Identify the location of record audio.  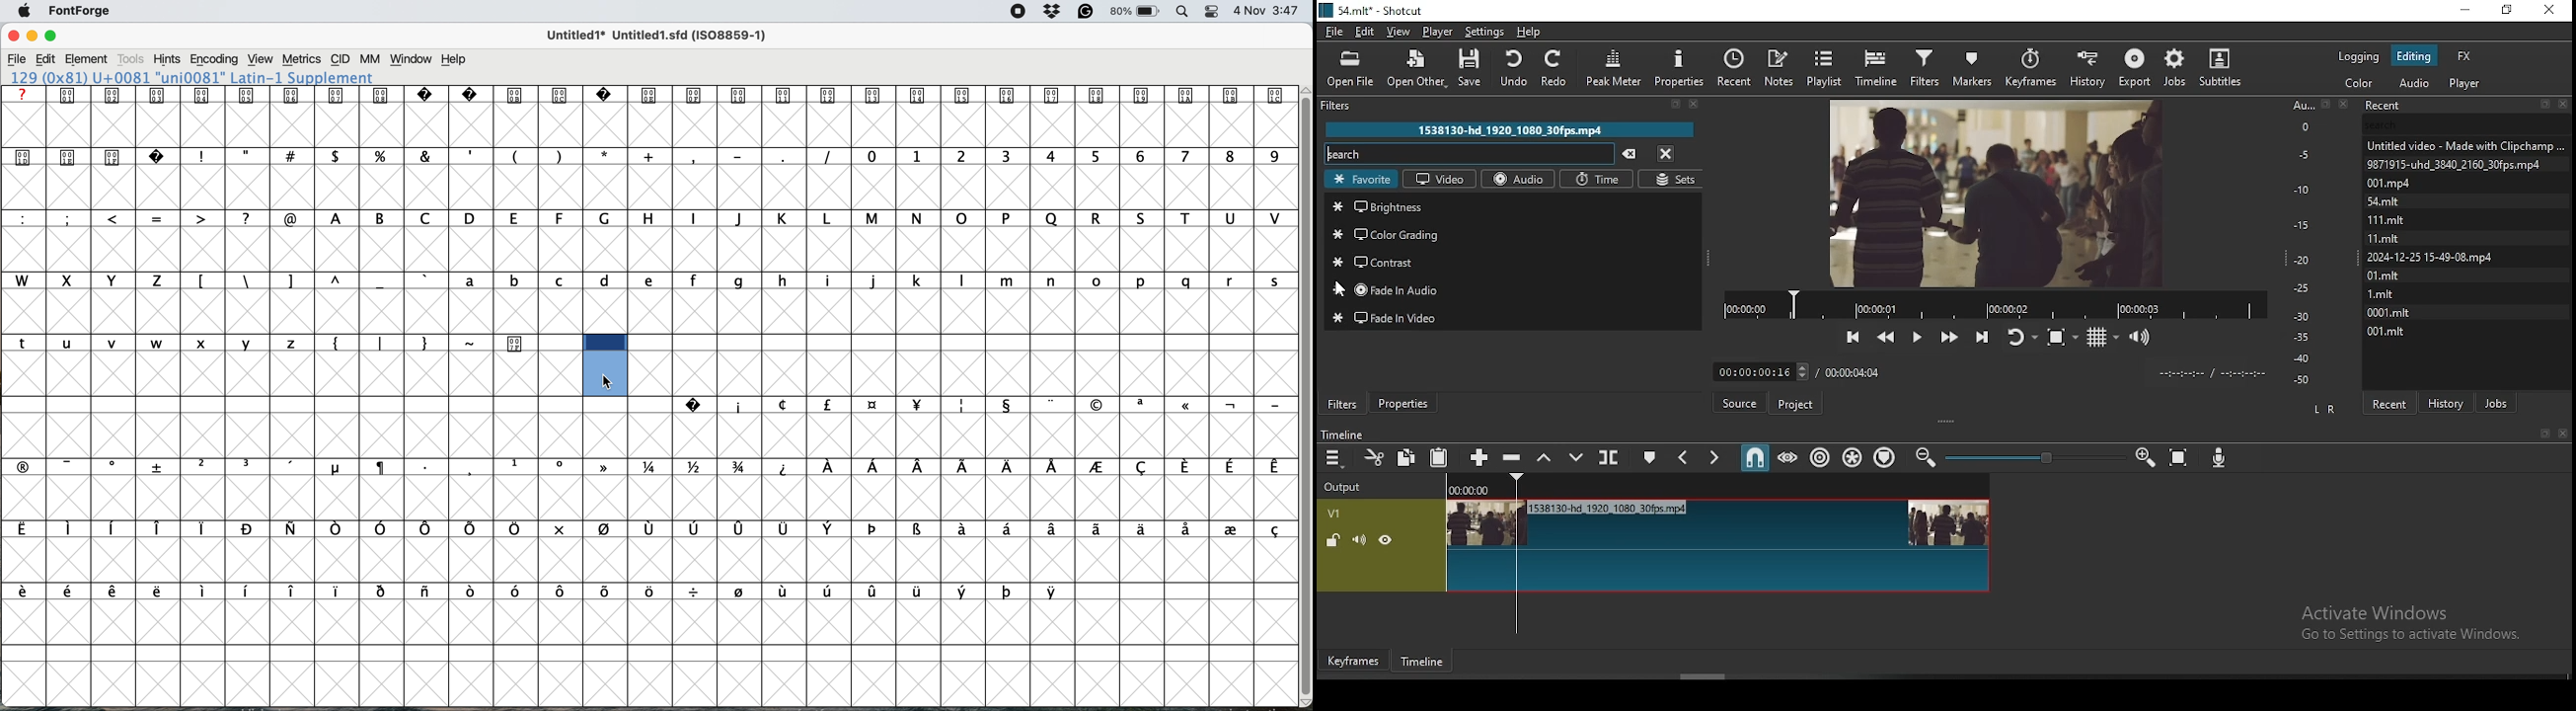
(2220, 453).